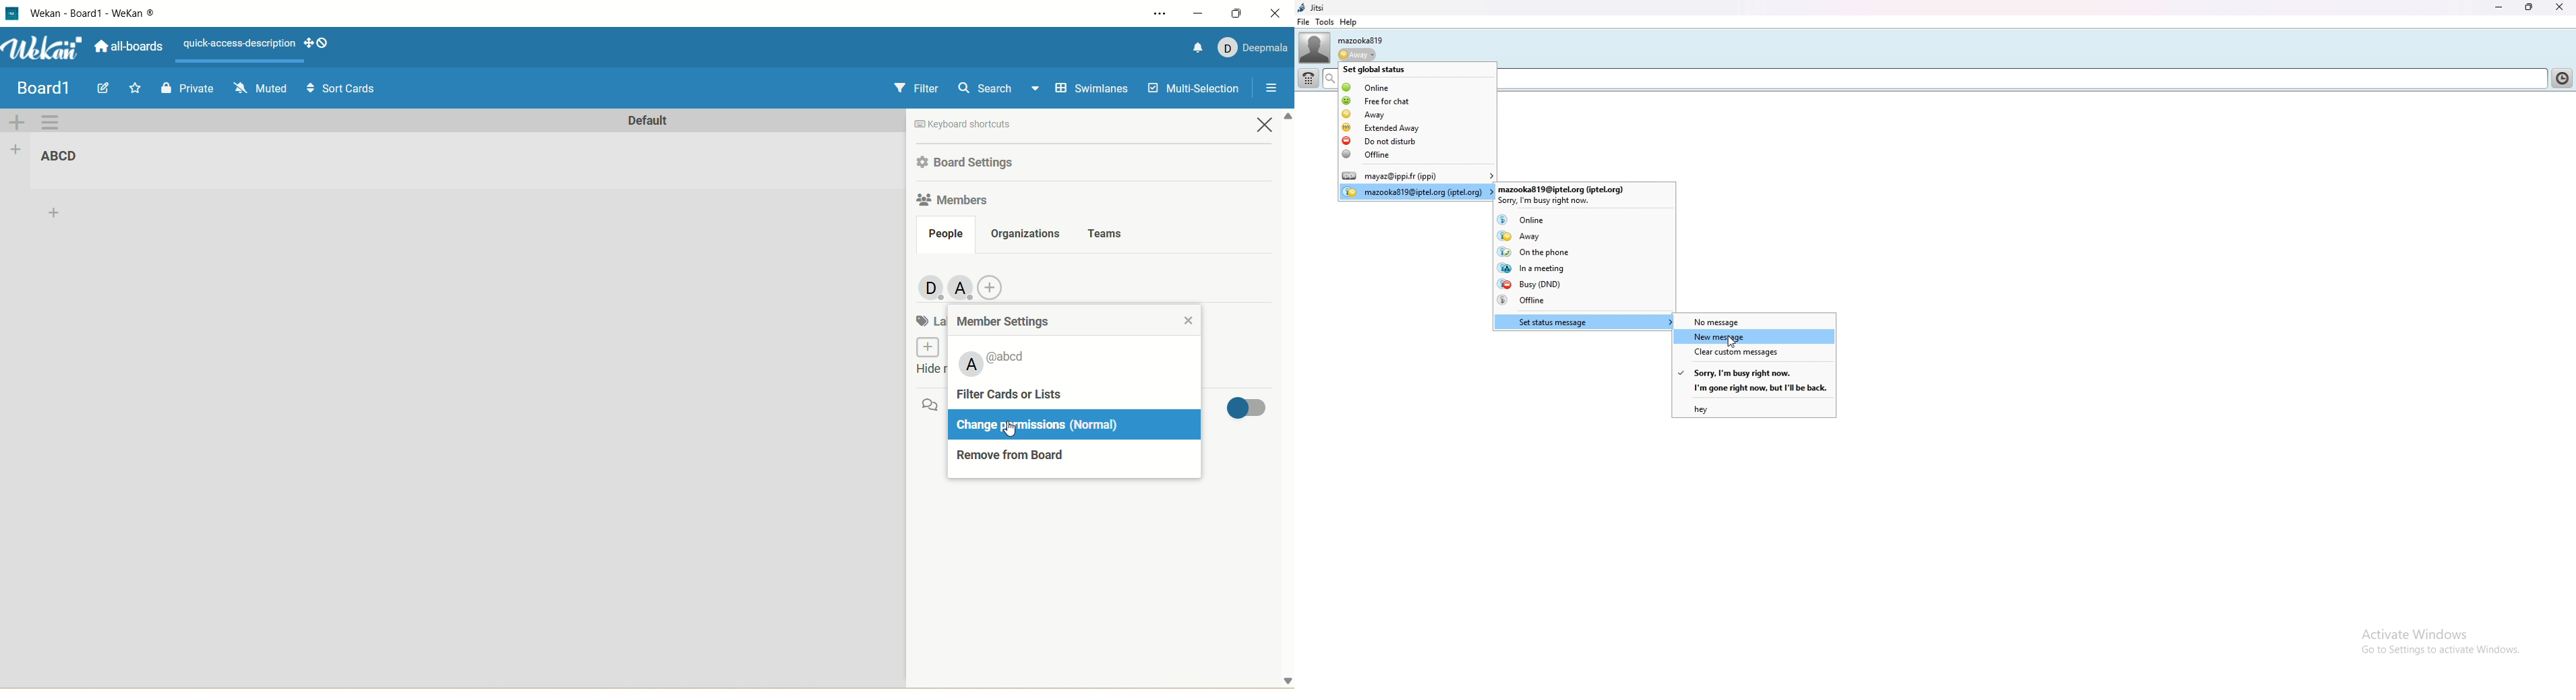 This screenshot has height=700, width=2576. Describe the element at coordinates (2565, 77) in the screenshot. I see `contact list` at that location.